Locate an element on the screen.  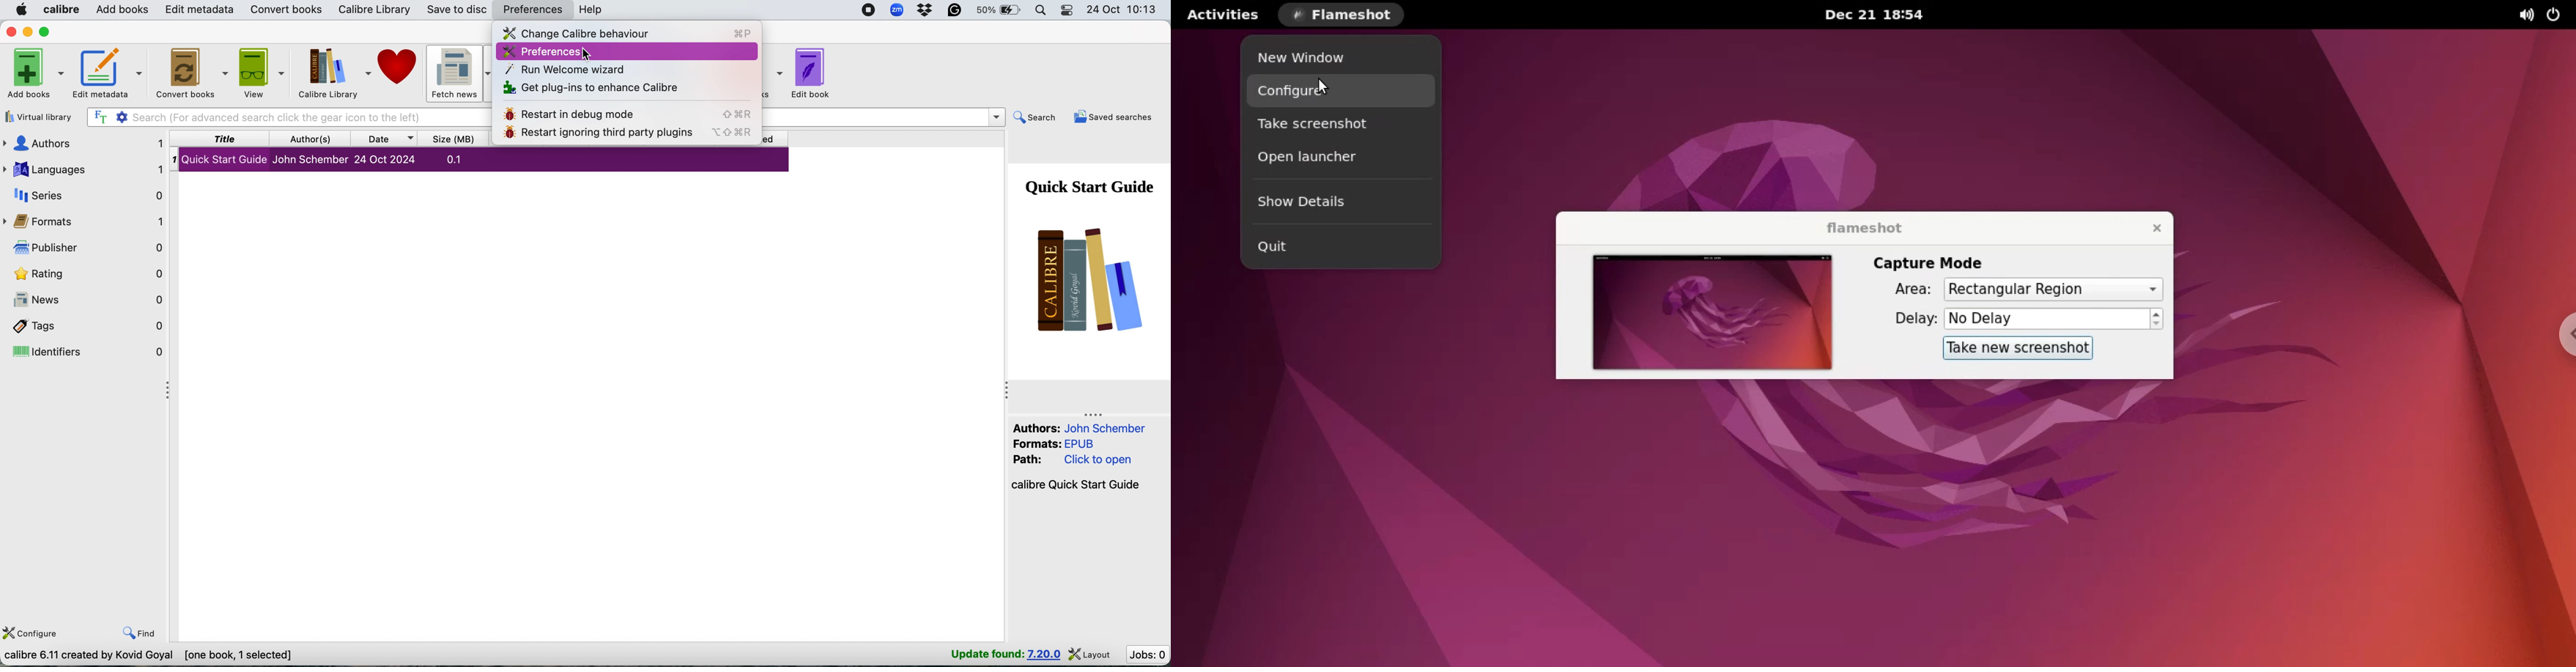
maximise is located at coordinates (48, 31).